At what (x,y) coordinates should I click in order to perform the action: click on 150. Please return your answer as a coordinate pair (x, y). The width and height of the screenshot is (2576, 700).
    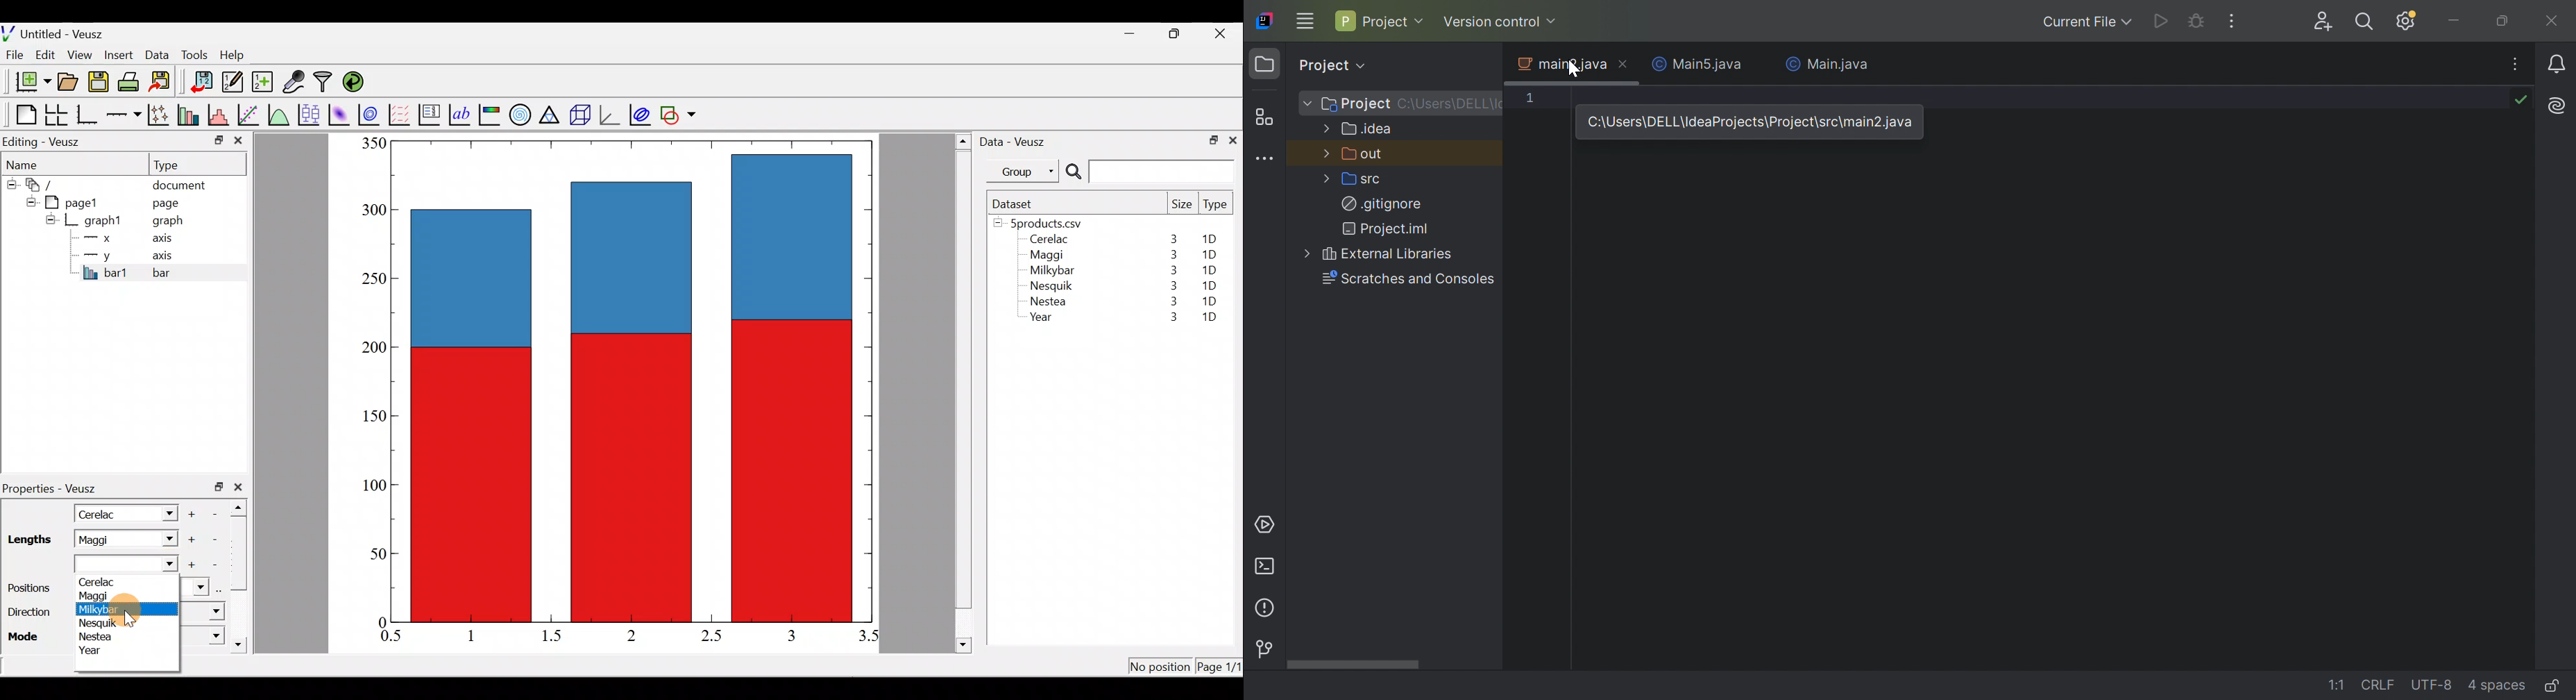
    Looking at the image, I should click on (374, 419).